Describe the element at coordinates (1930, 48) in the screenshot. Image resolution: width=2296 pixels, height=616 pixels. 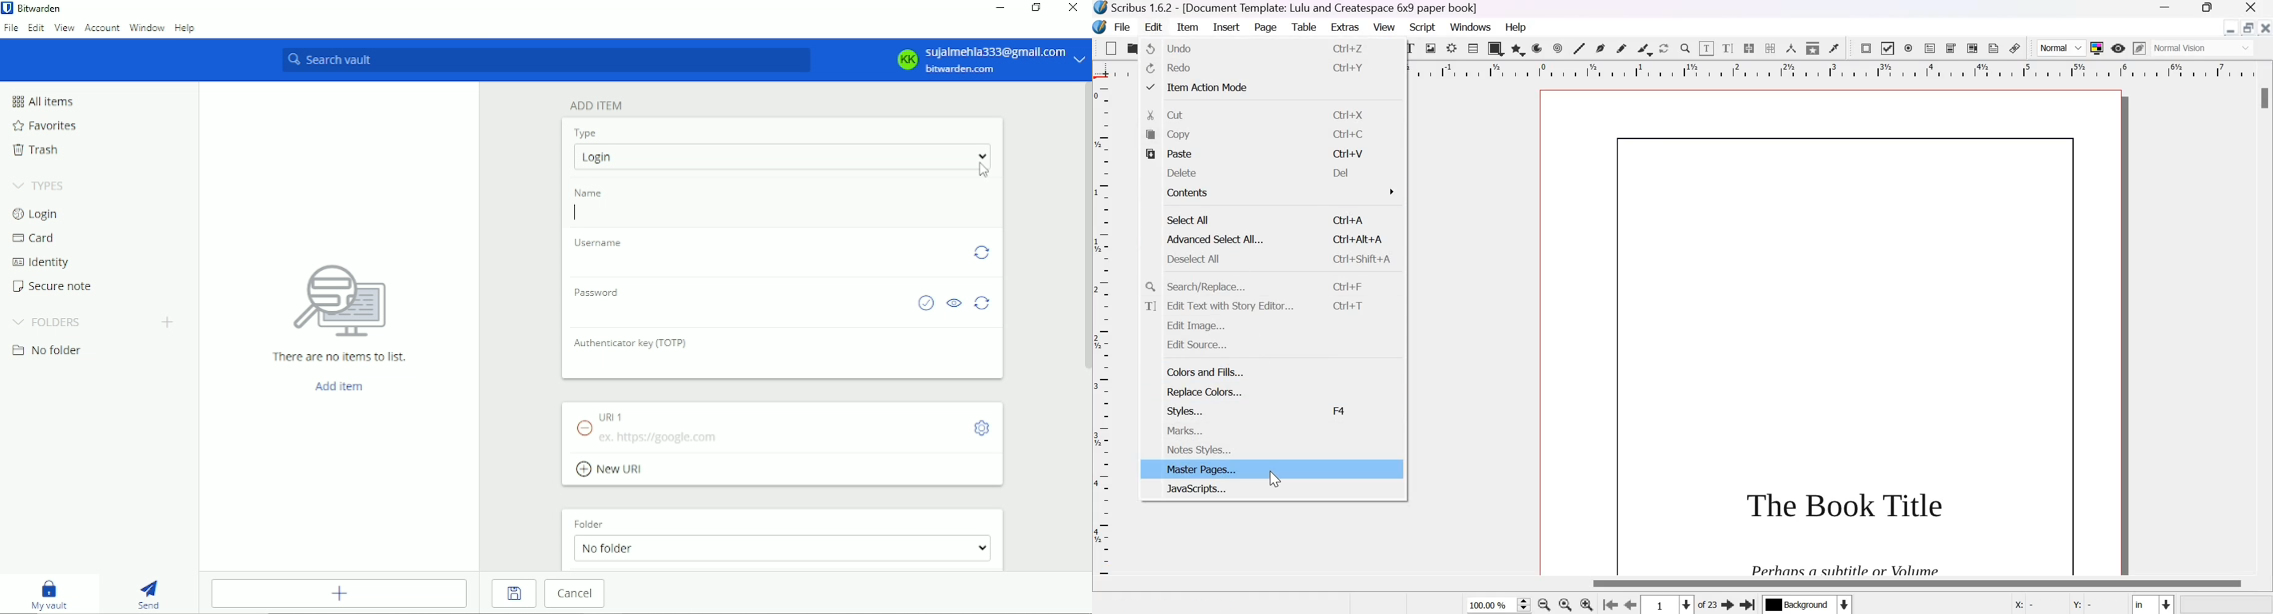
I see `PDF text field` at that location.